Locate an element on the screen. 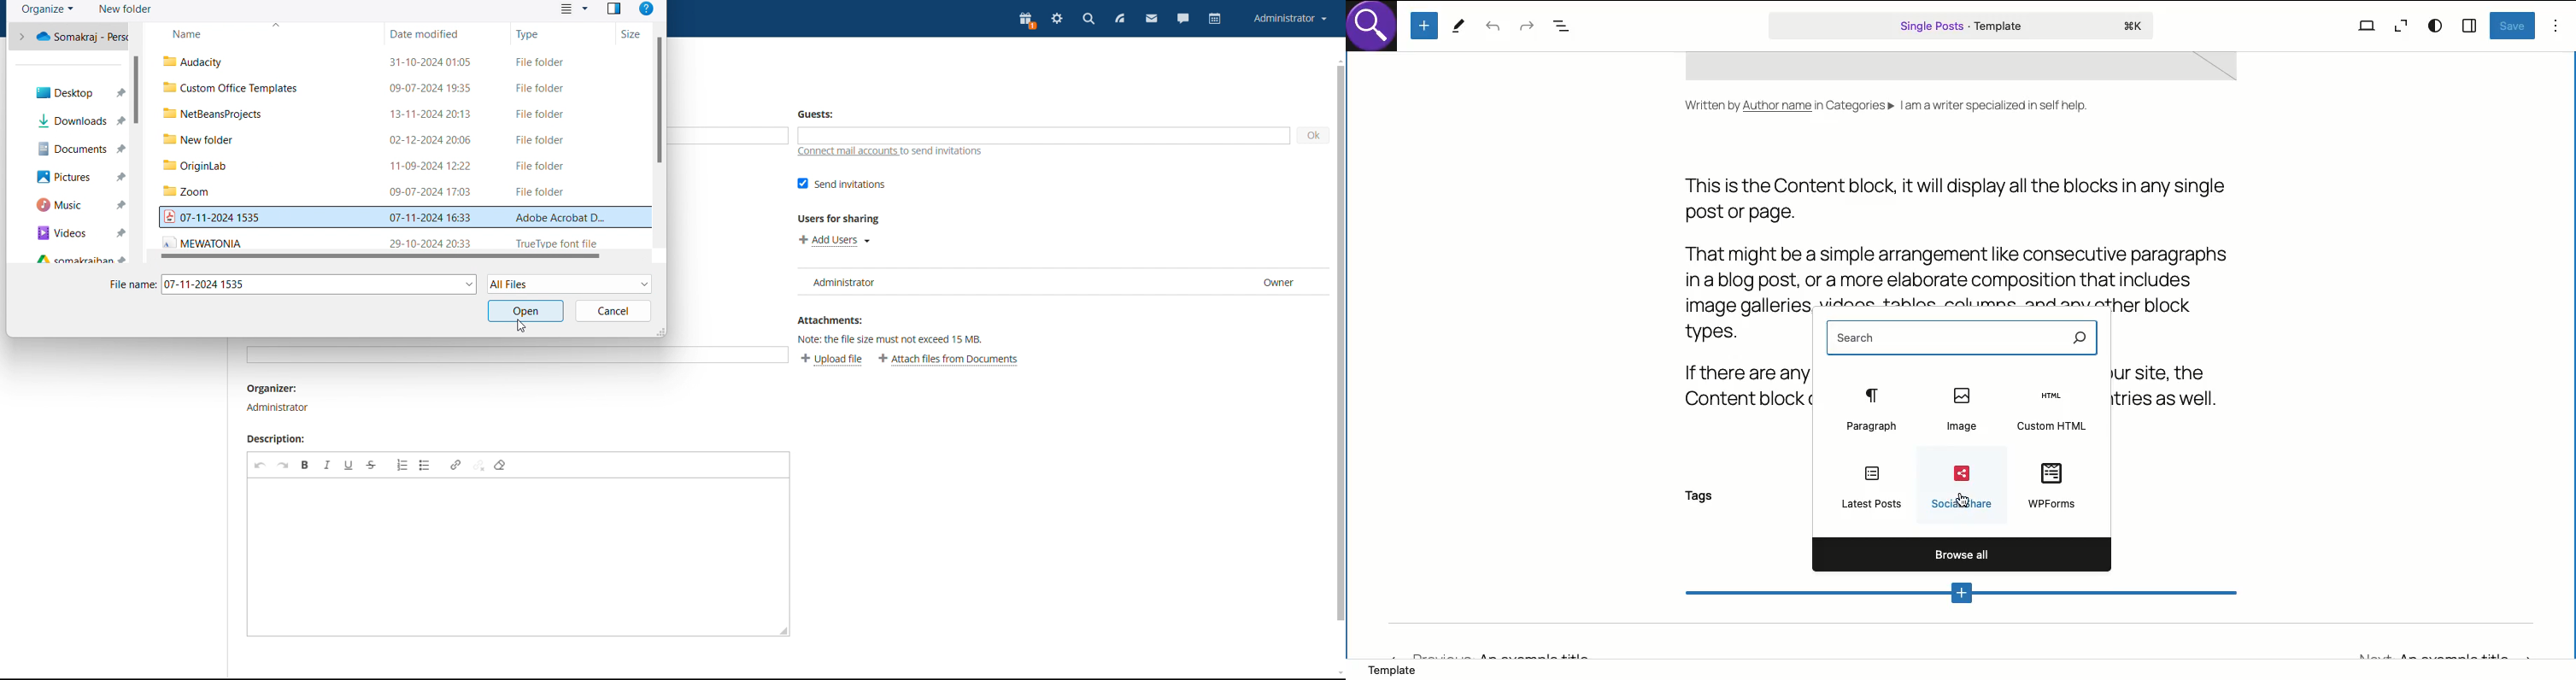 The image size is (2576, 700). Tools is located at coordinates (1458, 27).